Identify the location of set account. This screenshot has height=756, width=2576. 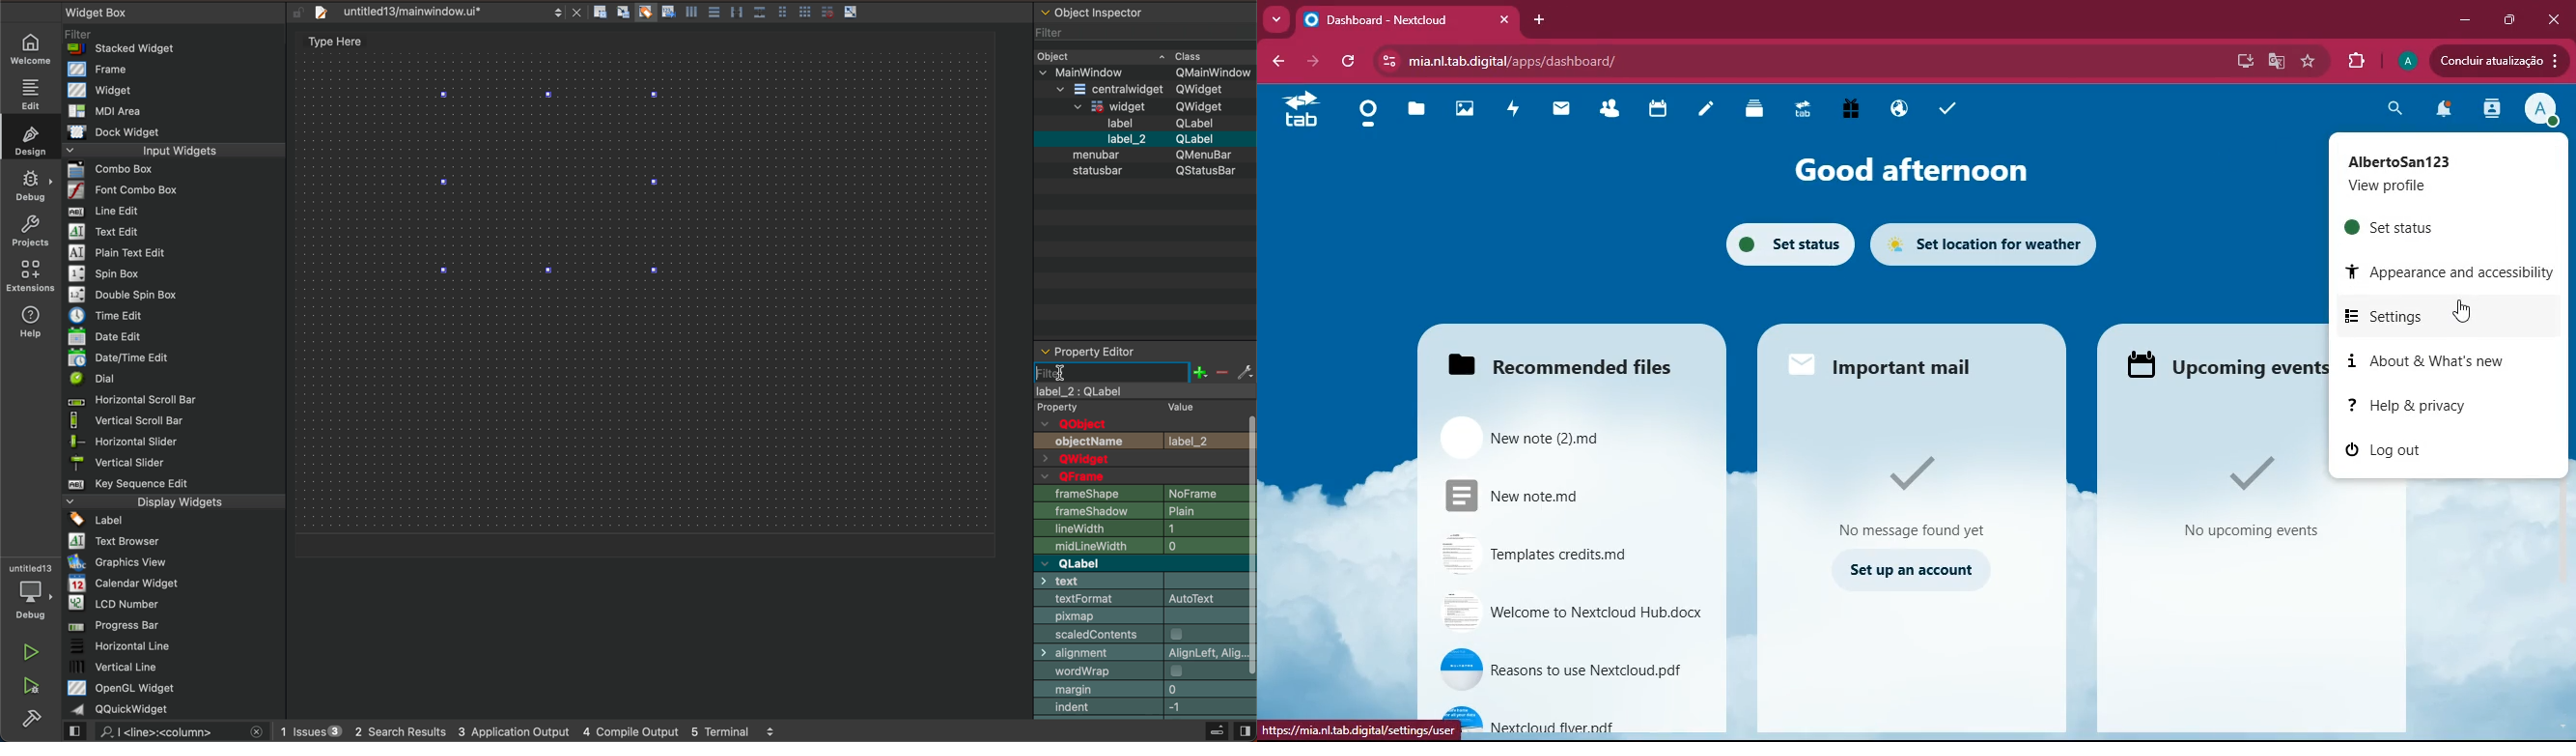
(1908, 568).